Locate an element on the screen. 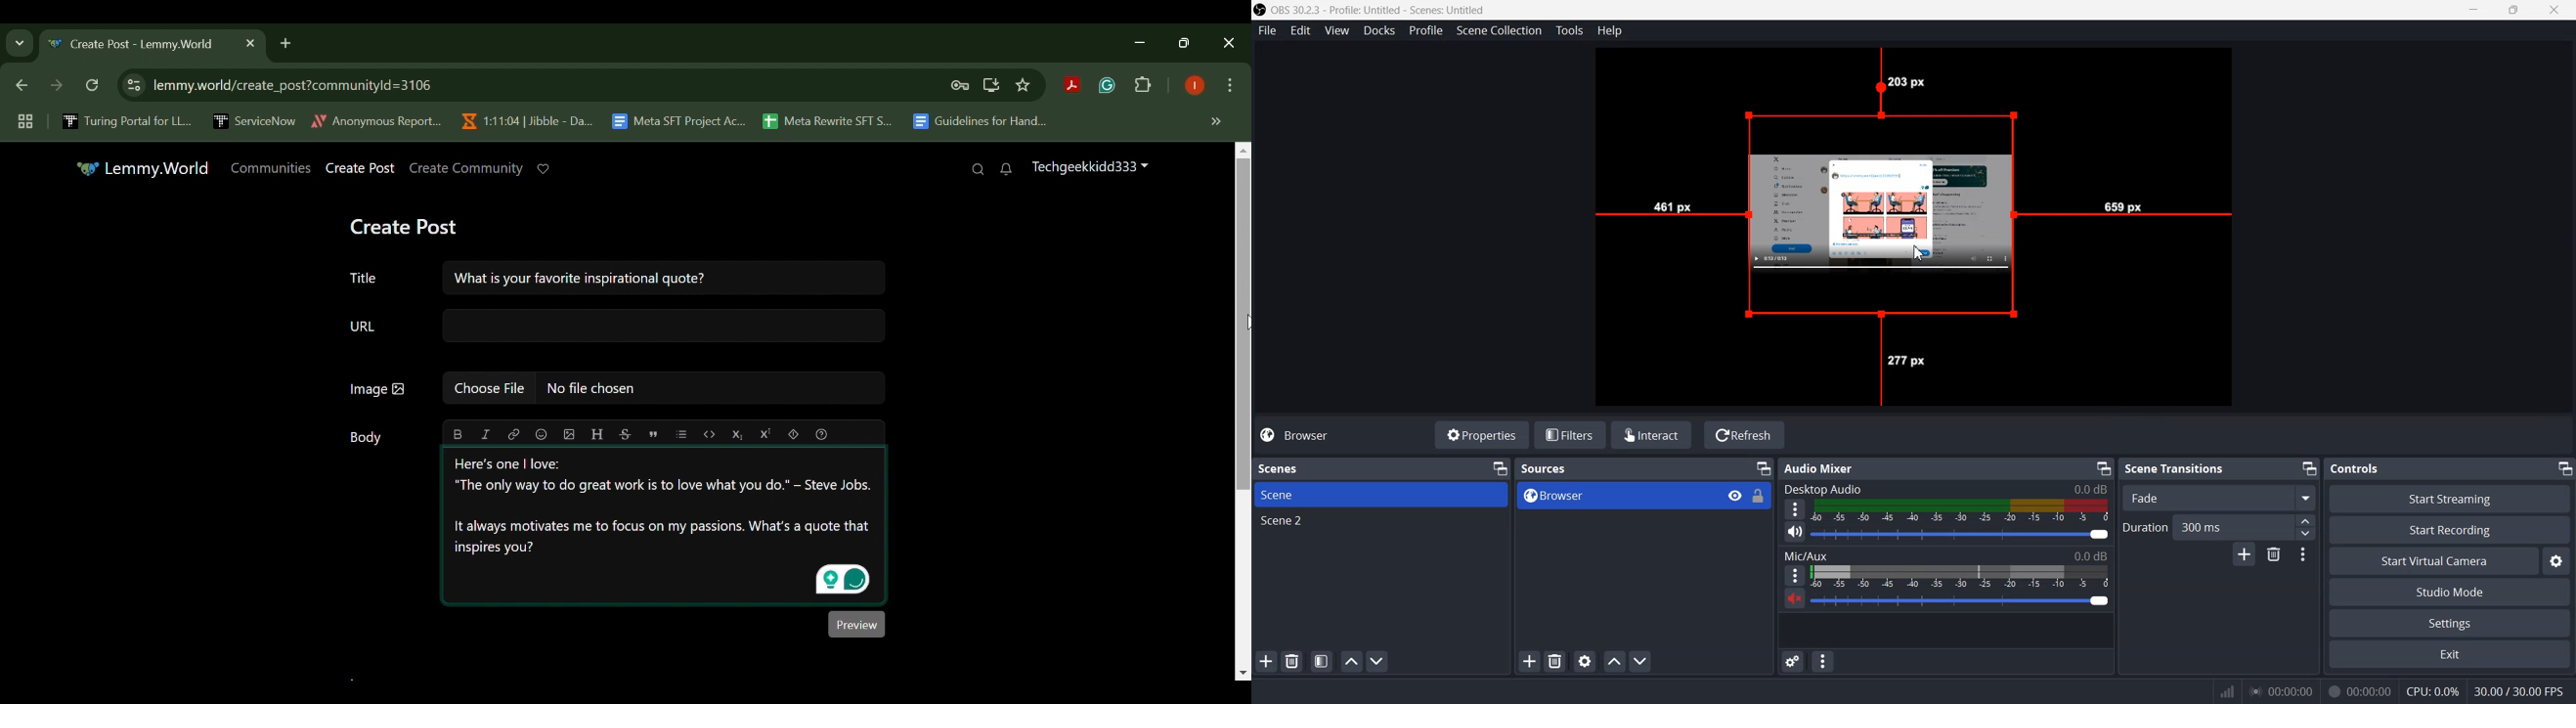  Duration is located at coordinates (2208, 526).